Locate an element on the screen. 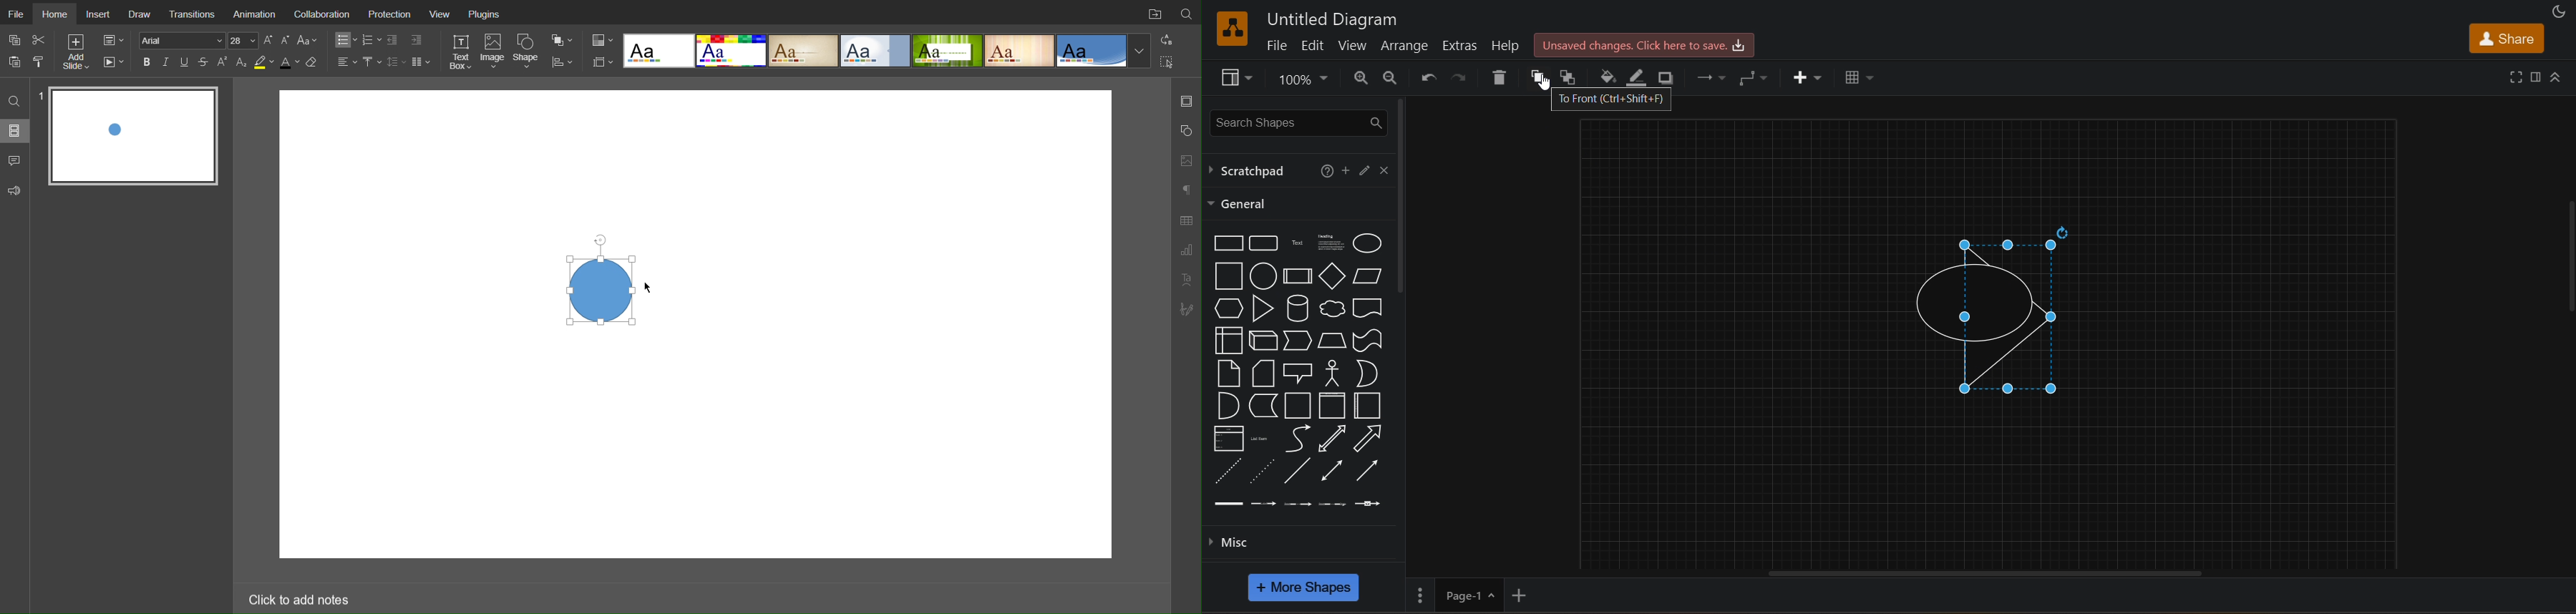 The width and height of the screenshot is (2576, 616). bidirectional arrow is located at coordinates (1329, 439).